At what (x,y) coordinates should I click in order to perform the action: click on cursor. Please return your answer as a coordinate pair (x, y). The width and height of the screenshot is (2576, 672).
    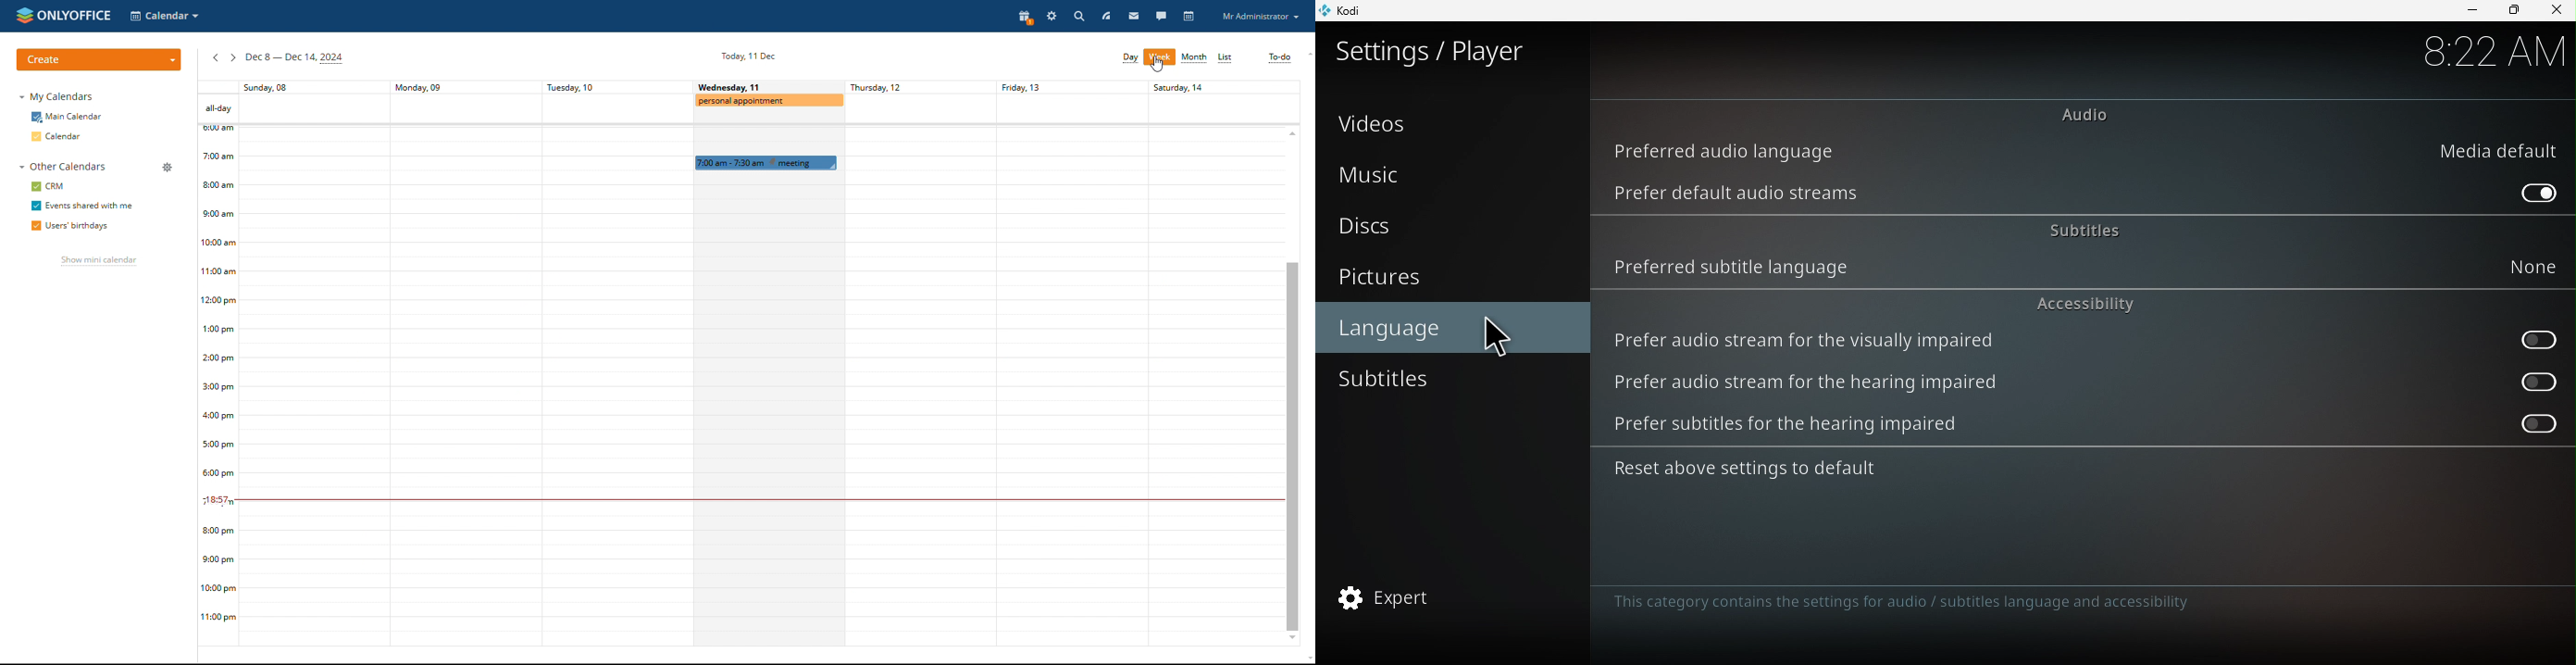
    Looking at the image, I should click on (1498, 343).